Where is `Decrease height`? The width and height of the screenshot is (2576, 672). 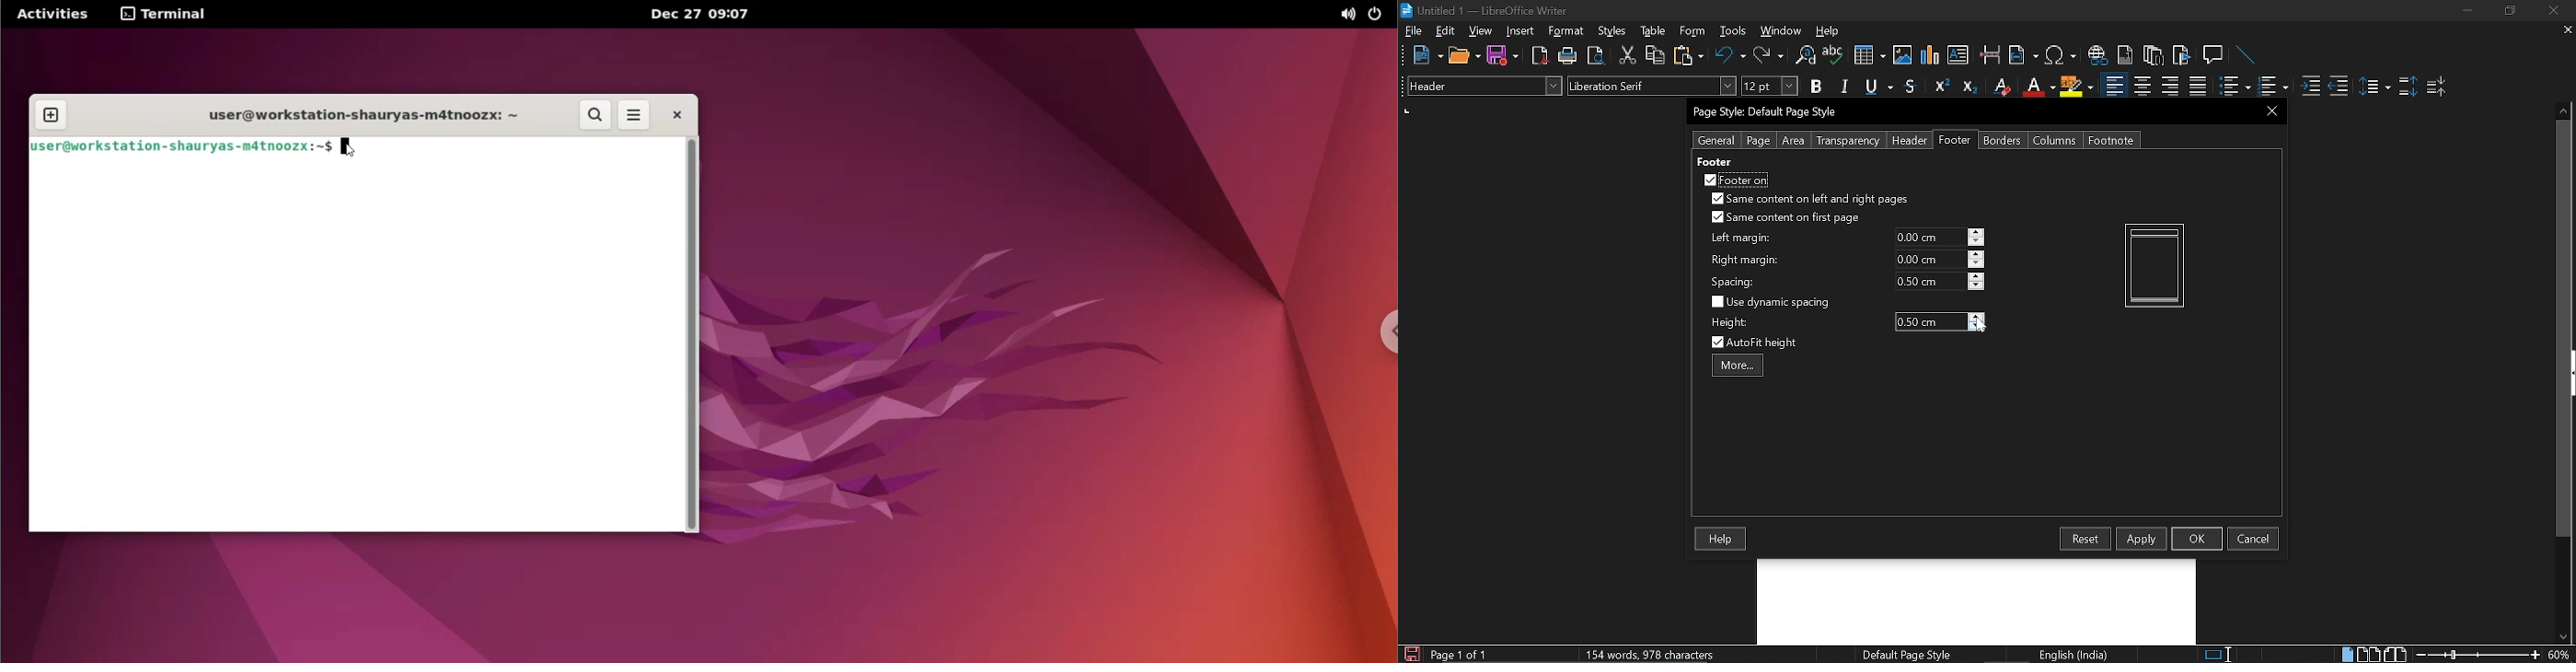 Decrease height is located at coordinates (1978, 326).